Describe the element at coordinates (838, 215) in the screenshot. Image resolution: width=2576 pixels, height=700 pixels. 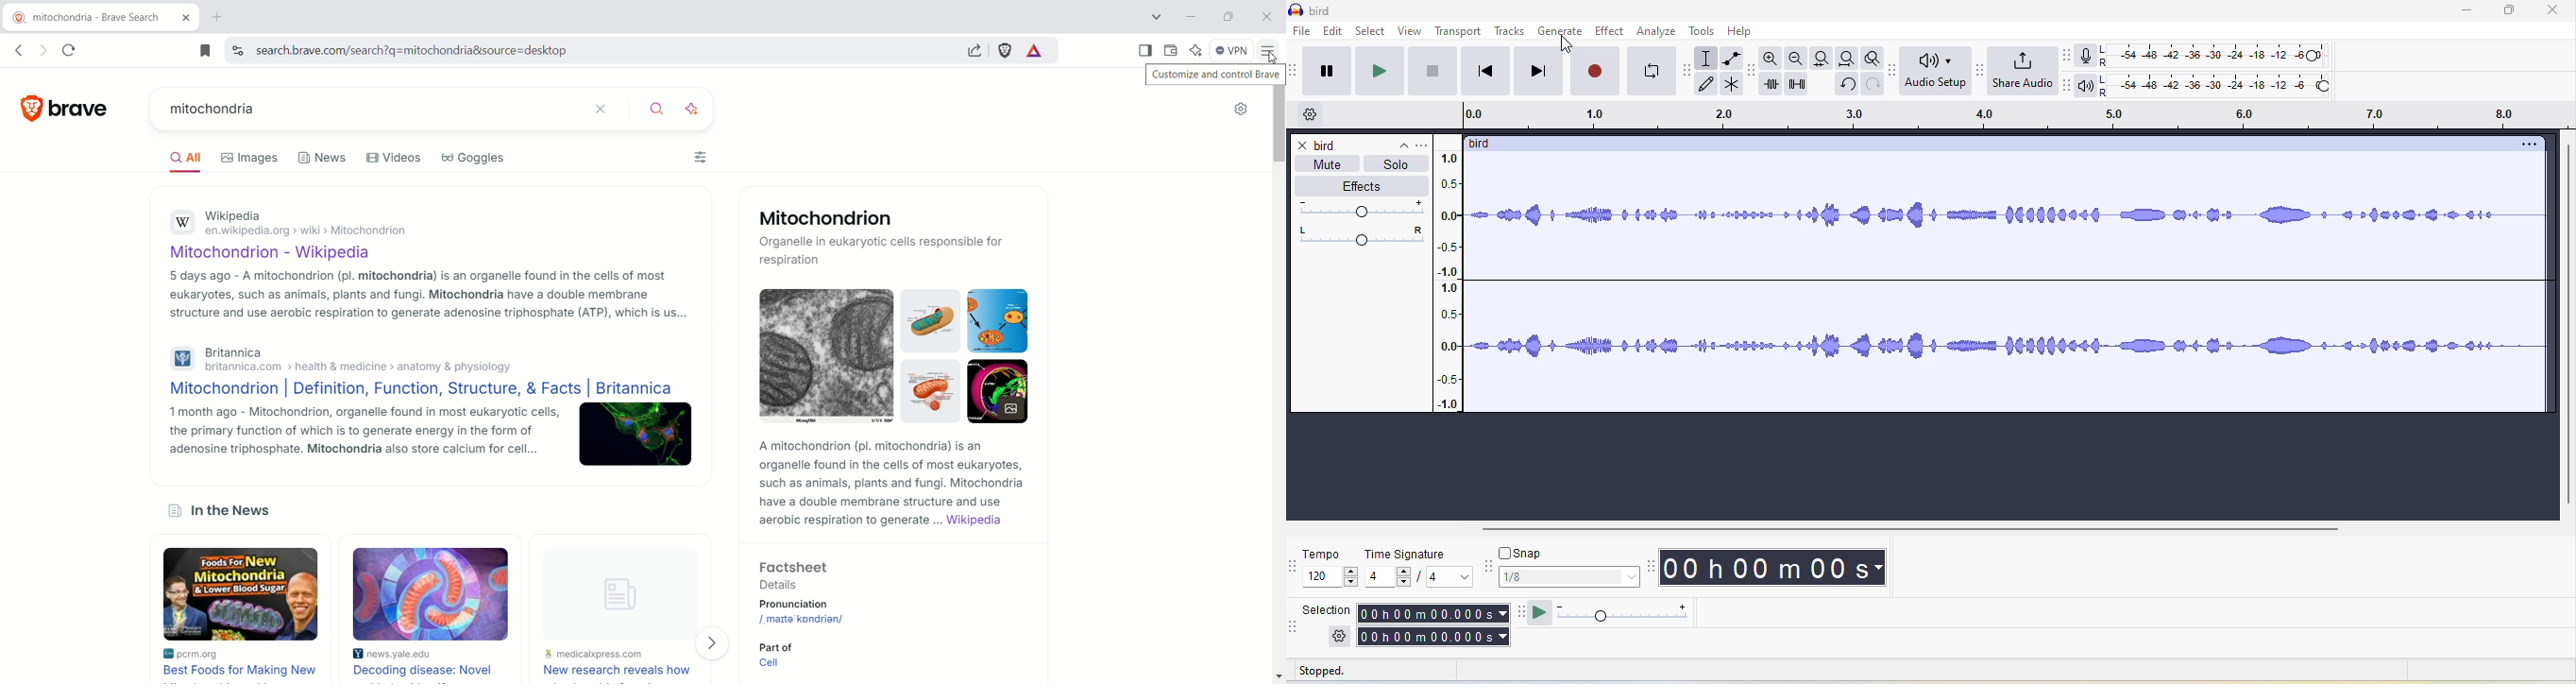
I see `Mitochondrion` at that location.